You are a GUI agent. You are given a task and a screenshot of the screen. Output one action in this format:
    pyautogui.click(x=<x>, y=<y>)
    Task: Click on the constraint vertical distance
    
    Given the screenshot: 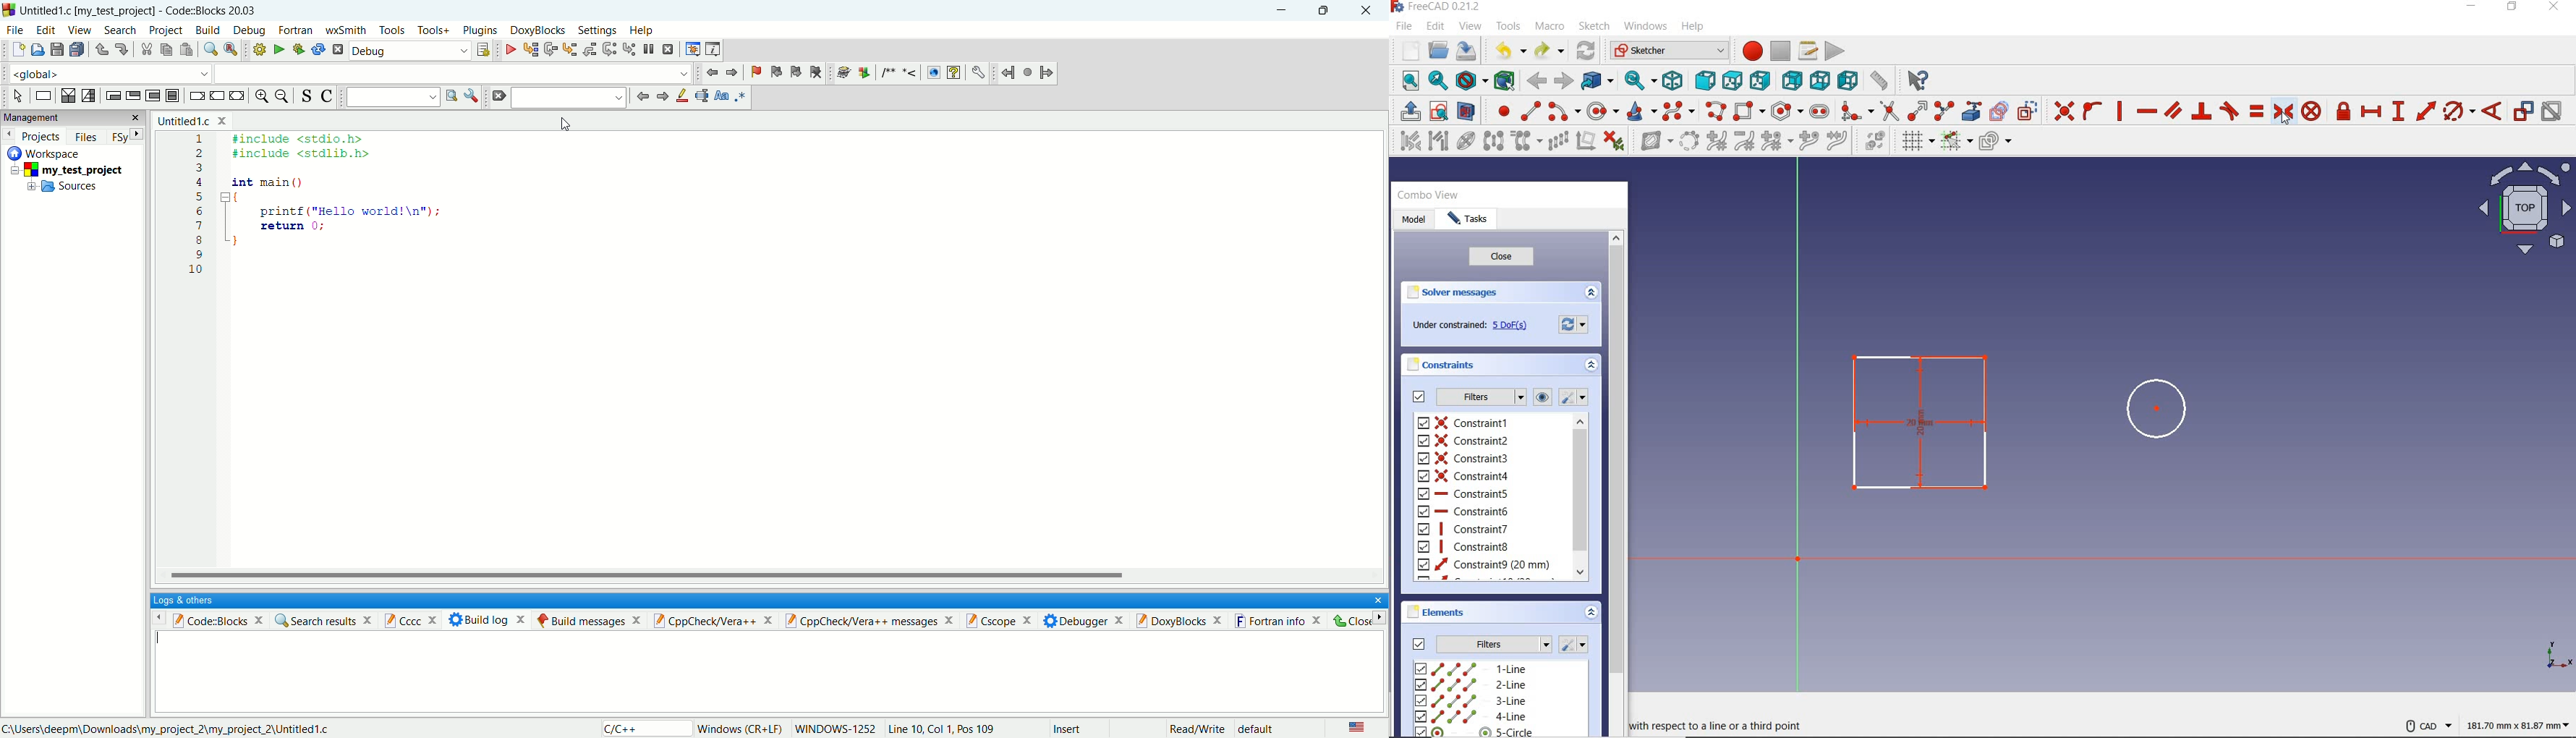 What is the action you would take?
    pyautogui.click(x=2399, y=112)
    